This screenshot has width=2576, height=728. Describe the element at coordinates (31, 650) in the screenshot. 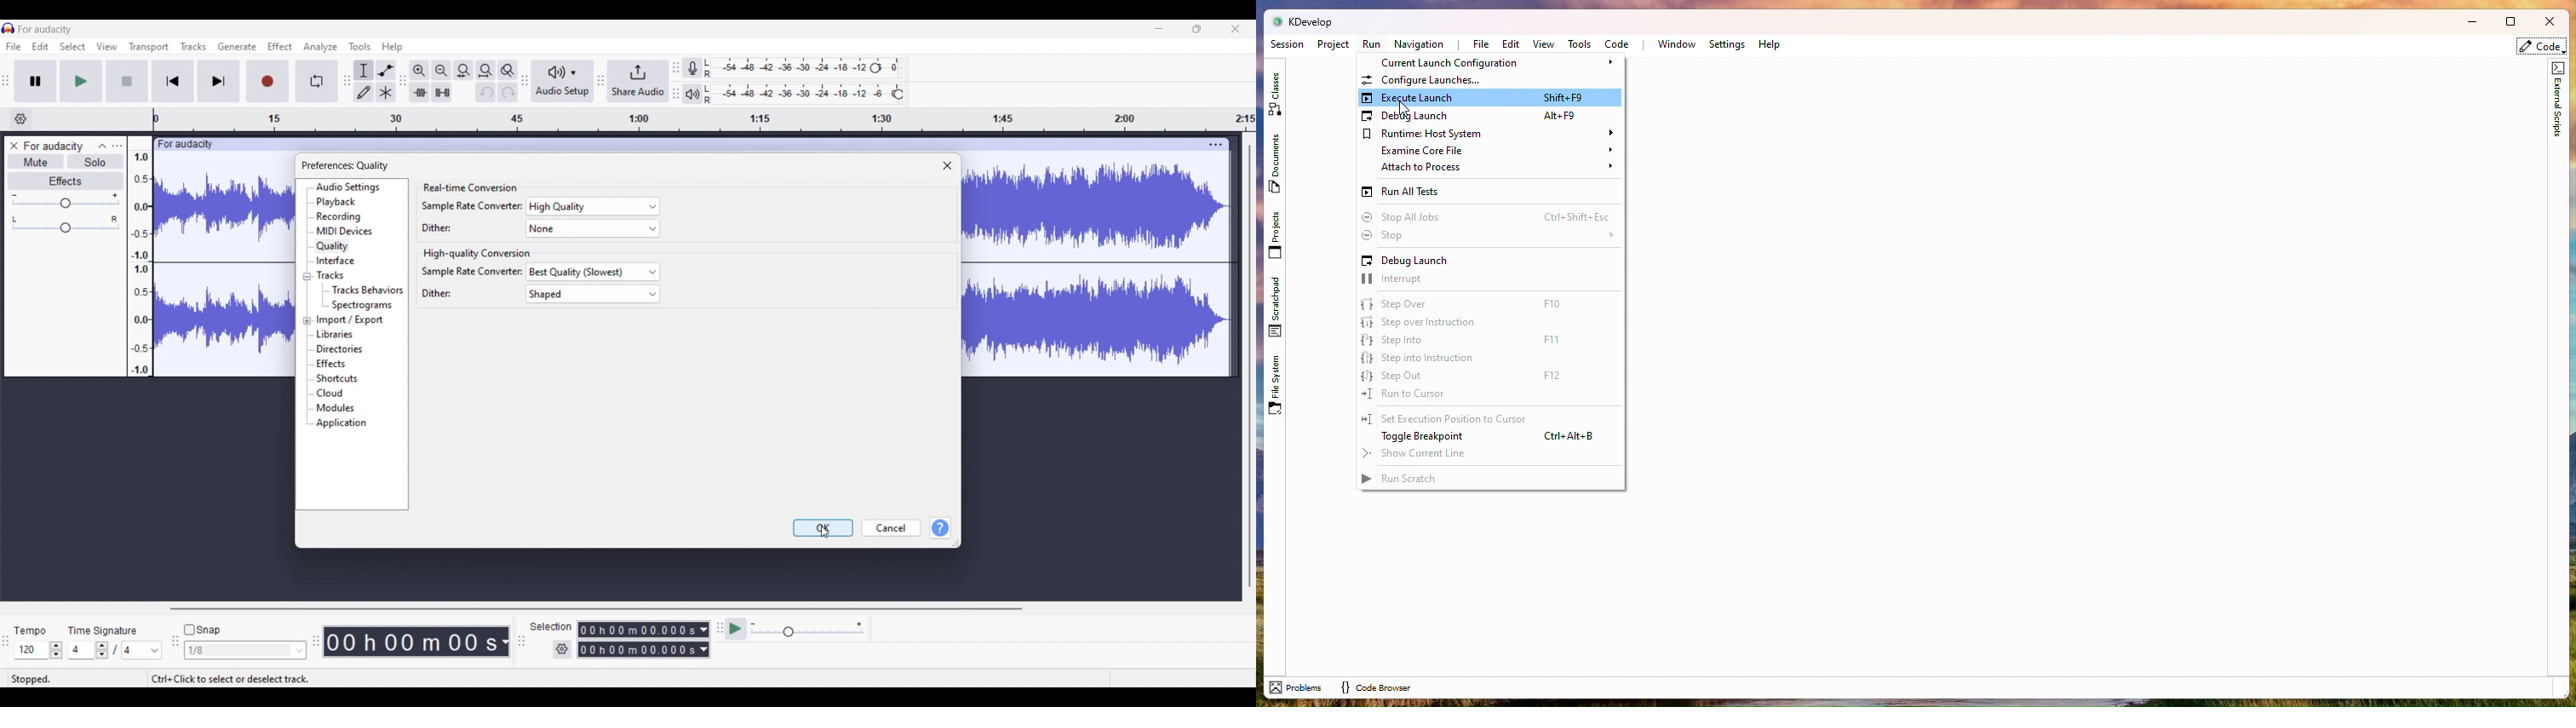

I see `Input tempo` at that location.